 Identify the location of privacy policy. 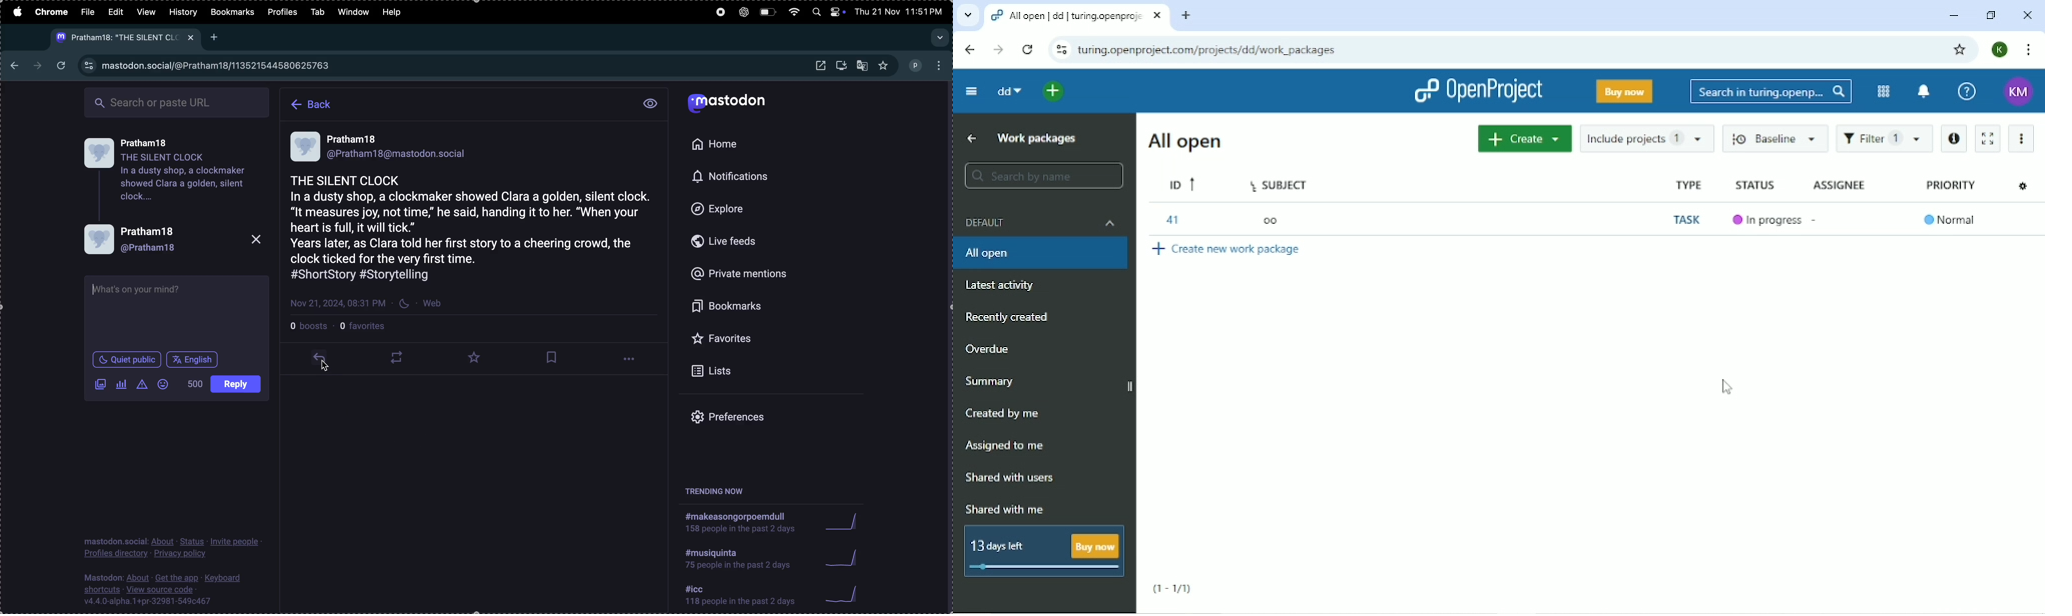
(177, 547).